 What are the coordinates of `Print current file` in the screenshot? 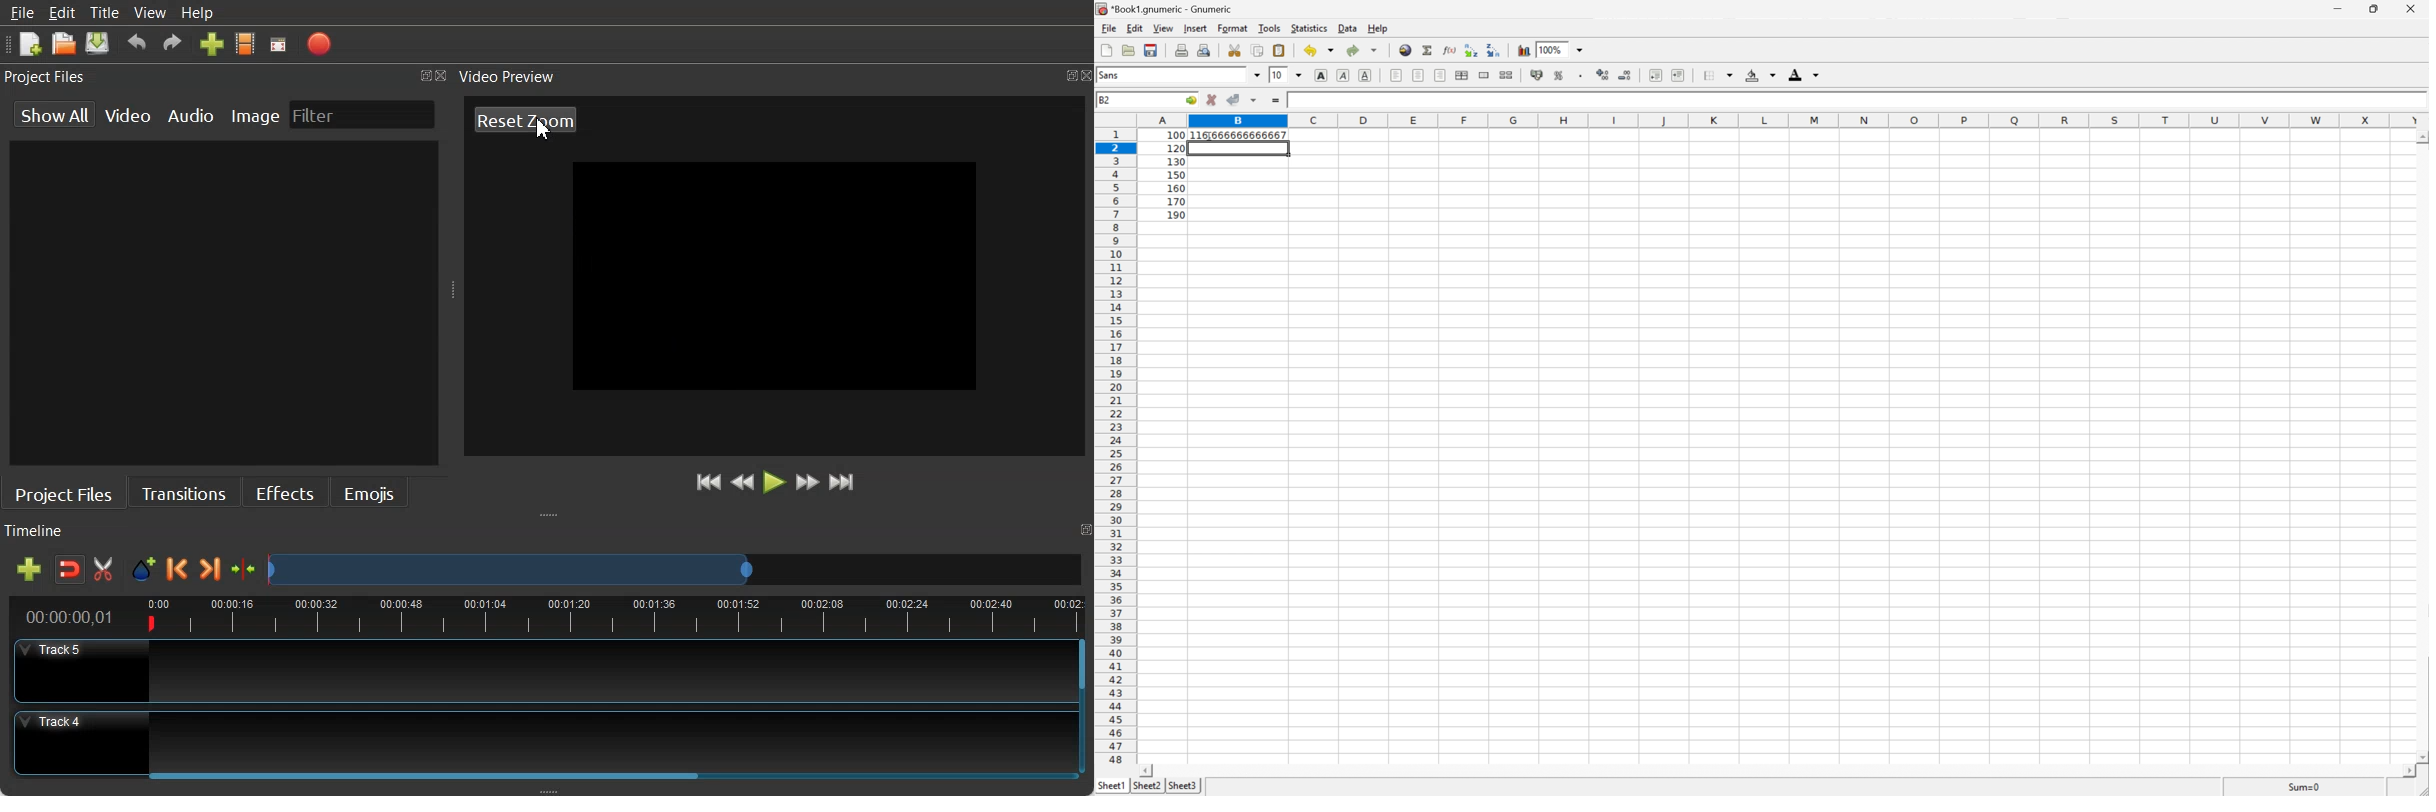 It's located at (1182, 49).